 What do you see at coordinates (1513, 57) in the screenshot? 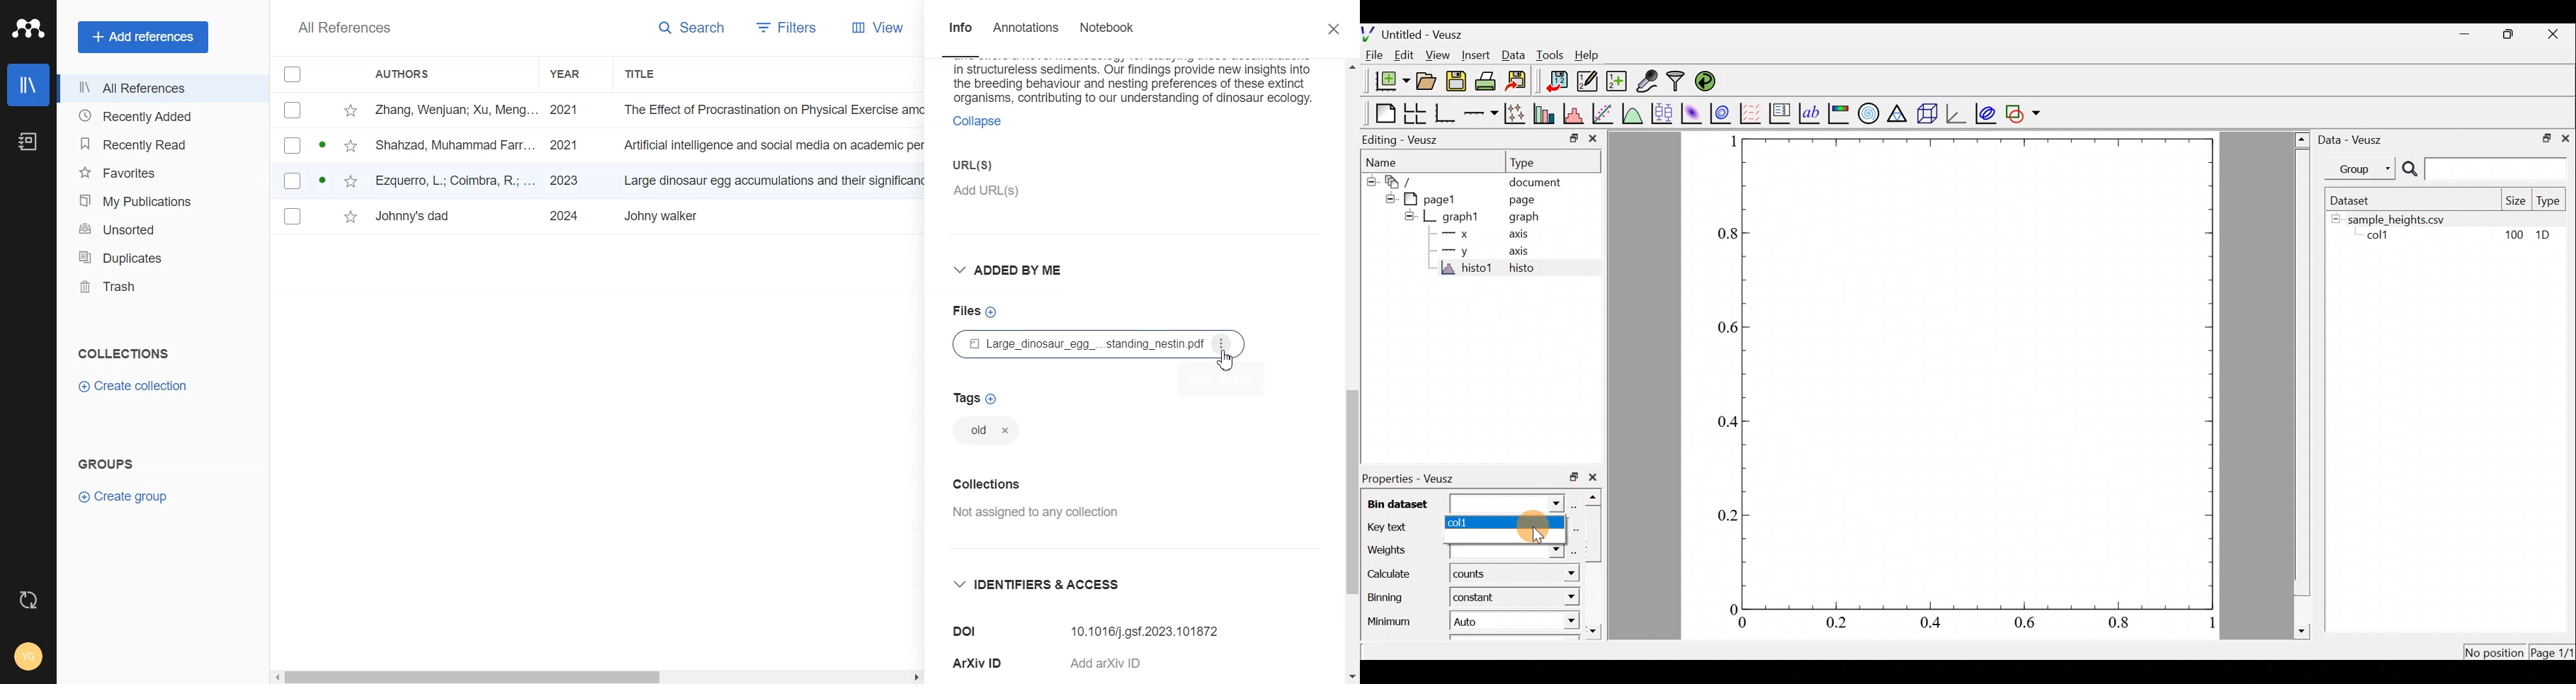
I see `Data` at bounding box center [1513, 57].